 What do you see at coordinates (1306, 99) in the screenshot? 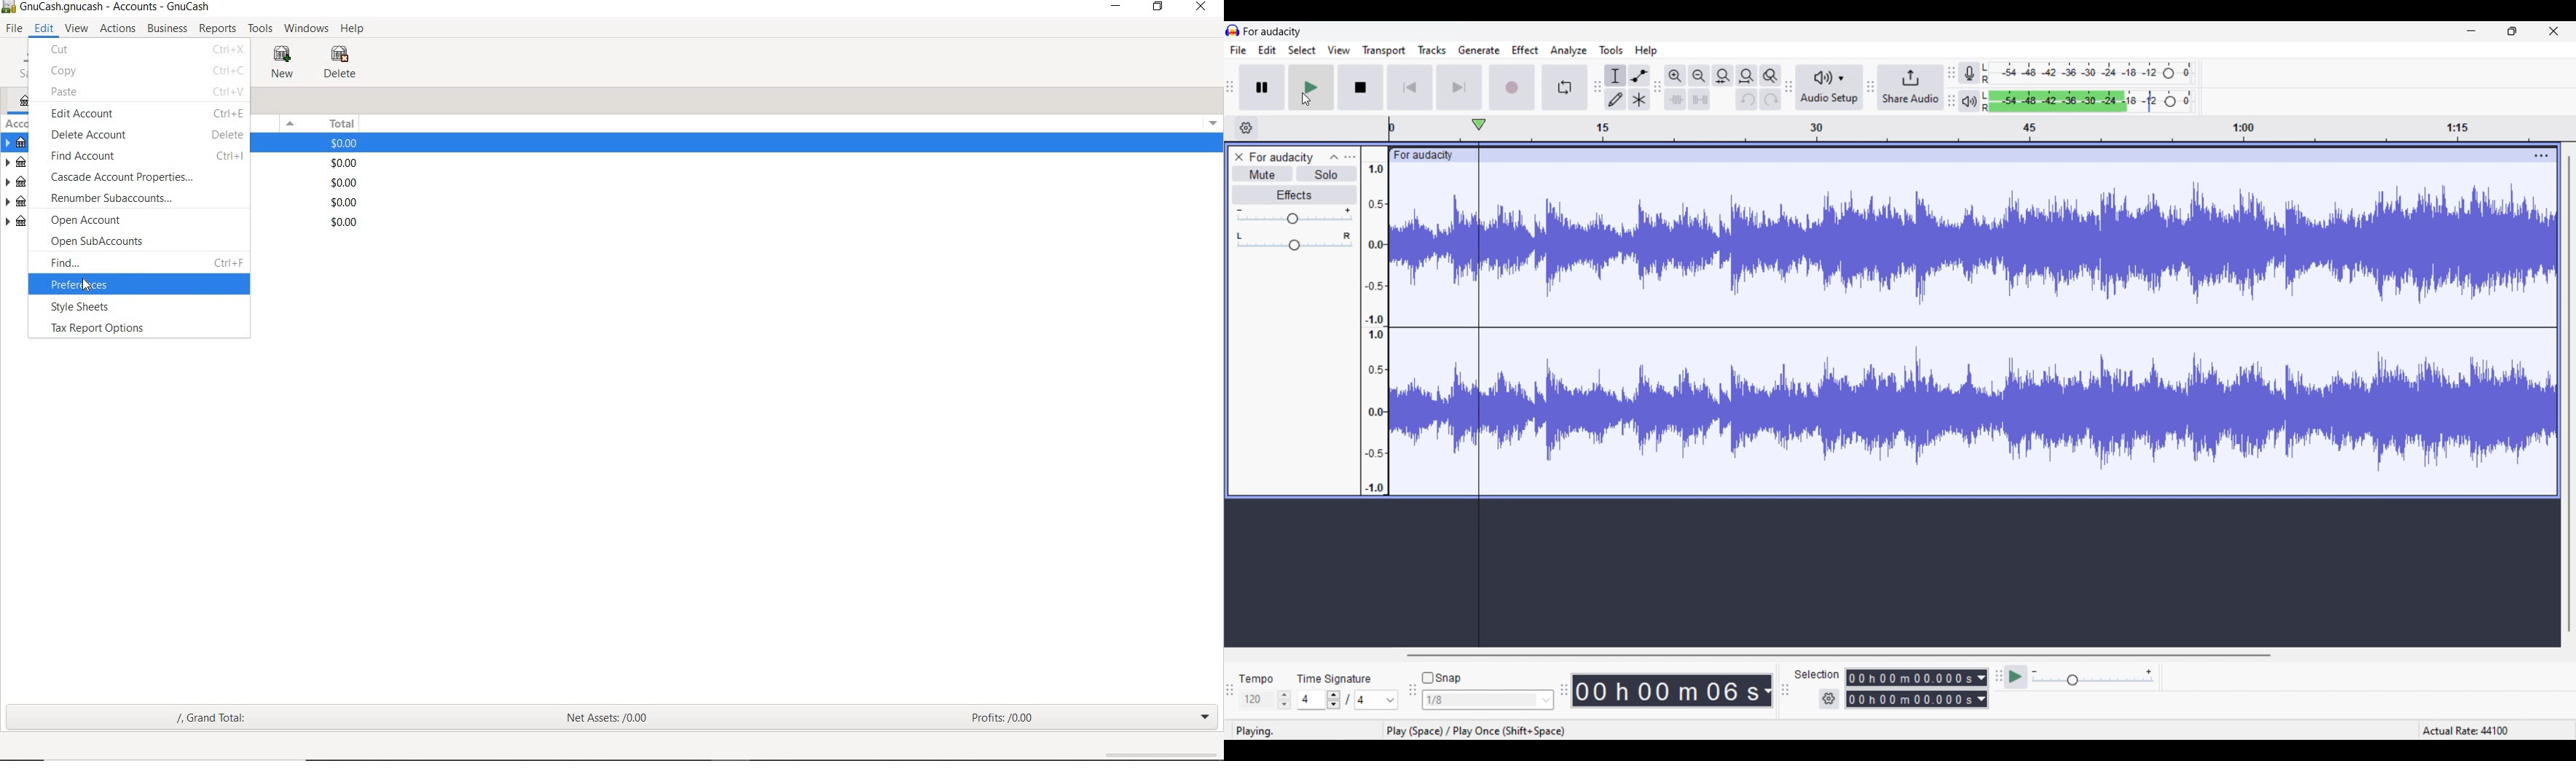
I see `Cursor position unchanged` at bounding box center [1306, 99].